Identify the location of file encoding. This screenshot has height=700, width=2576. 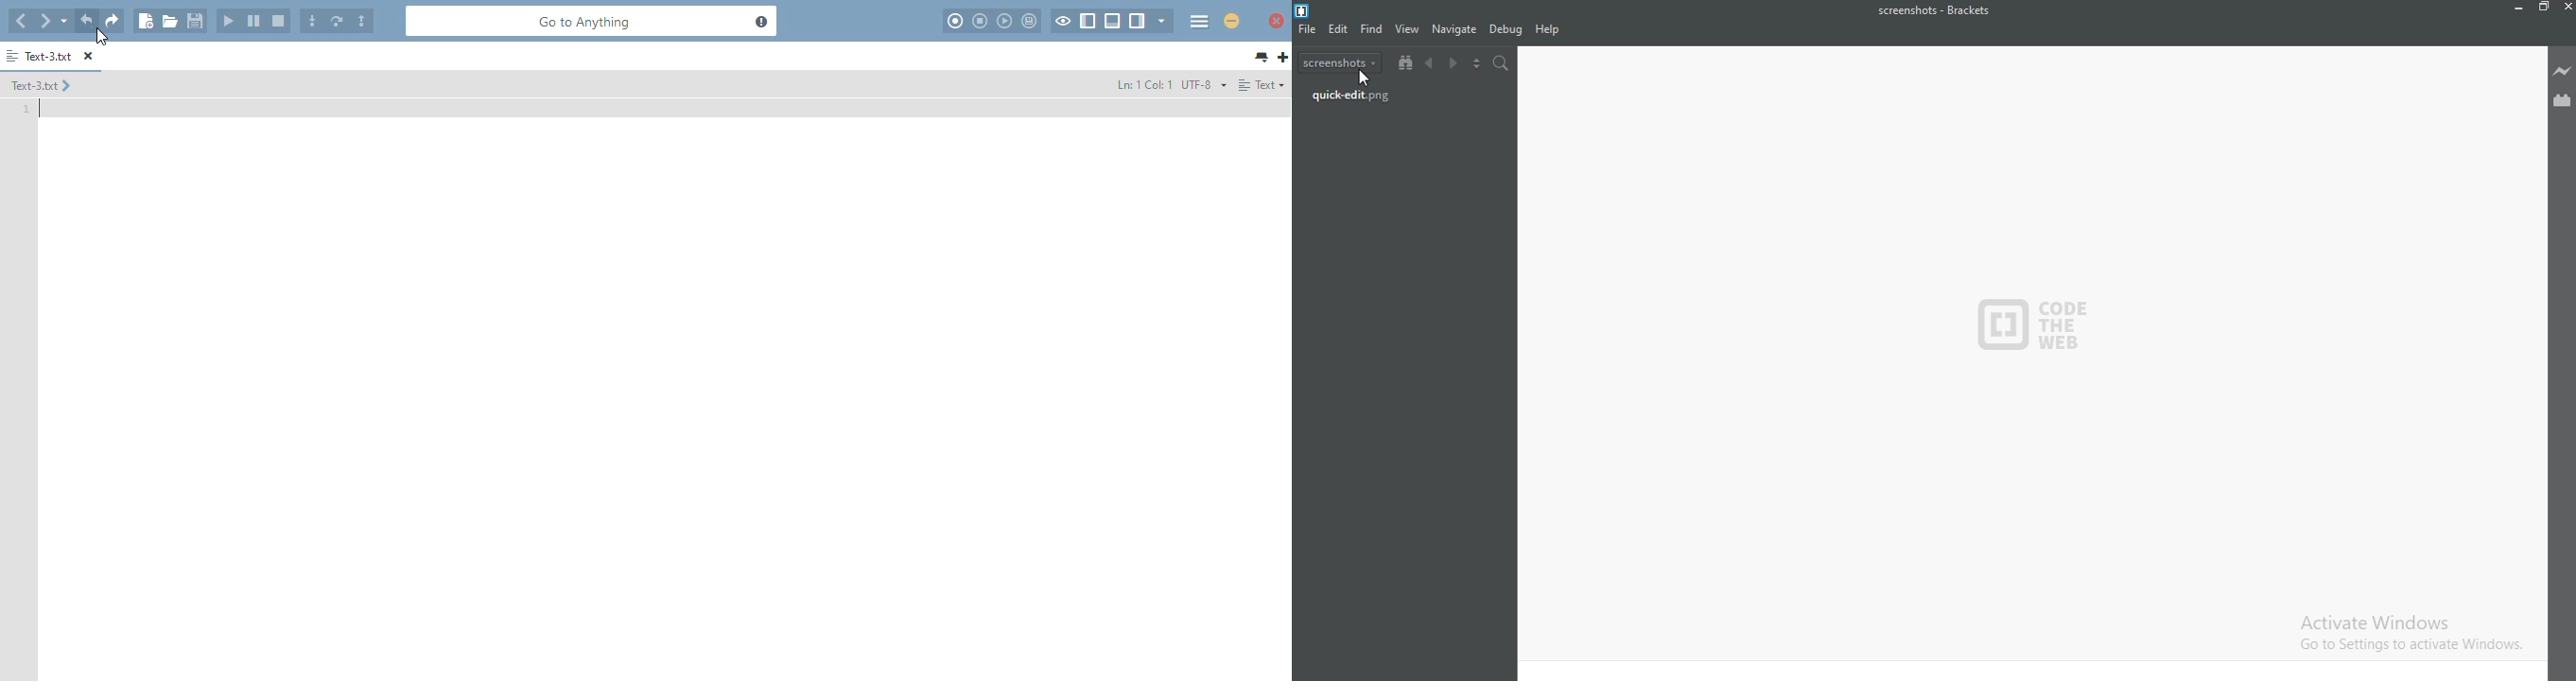
(1204, 83).